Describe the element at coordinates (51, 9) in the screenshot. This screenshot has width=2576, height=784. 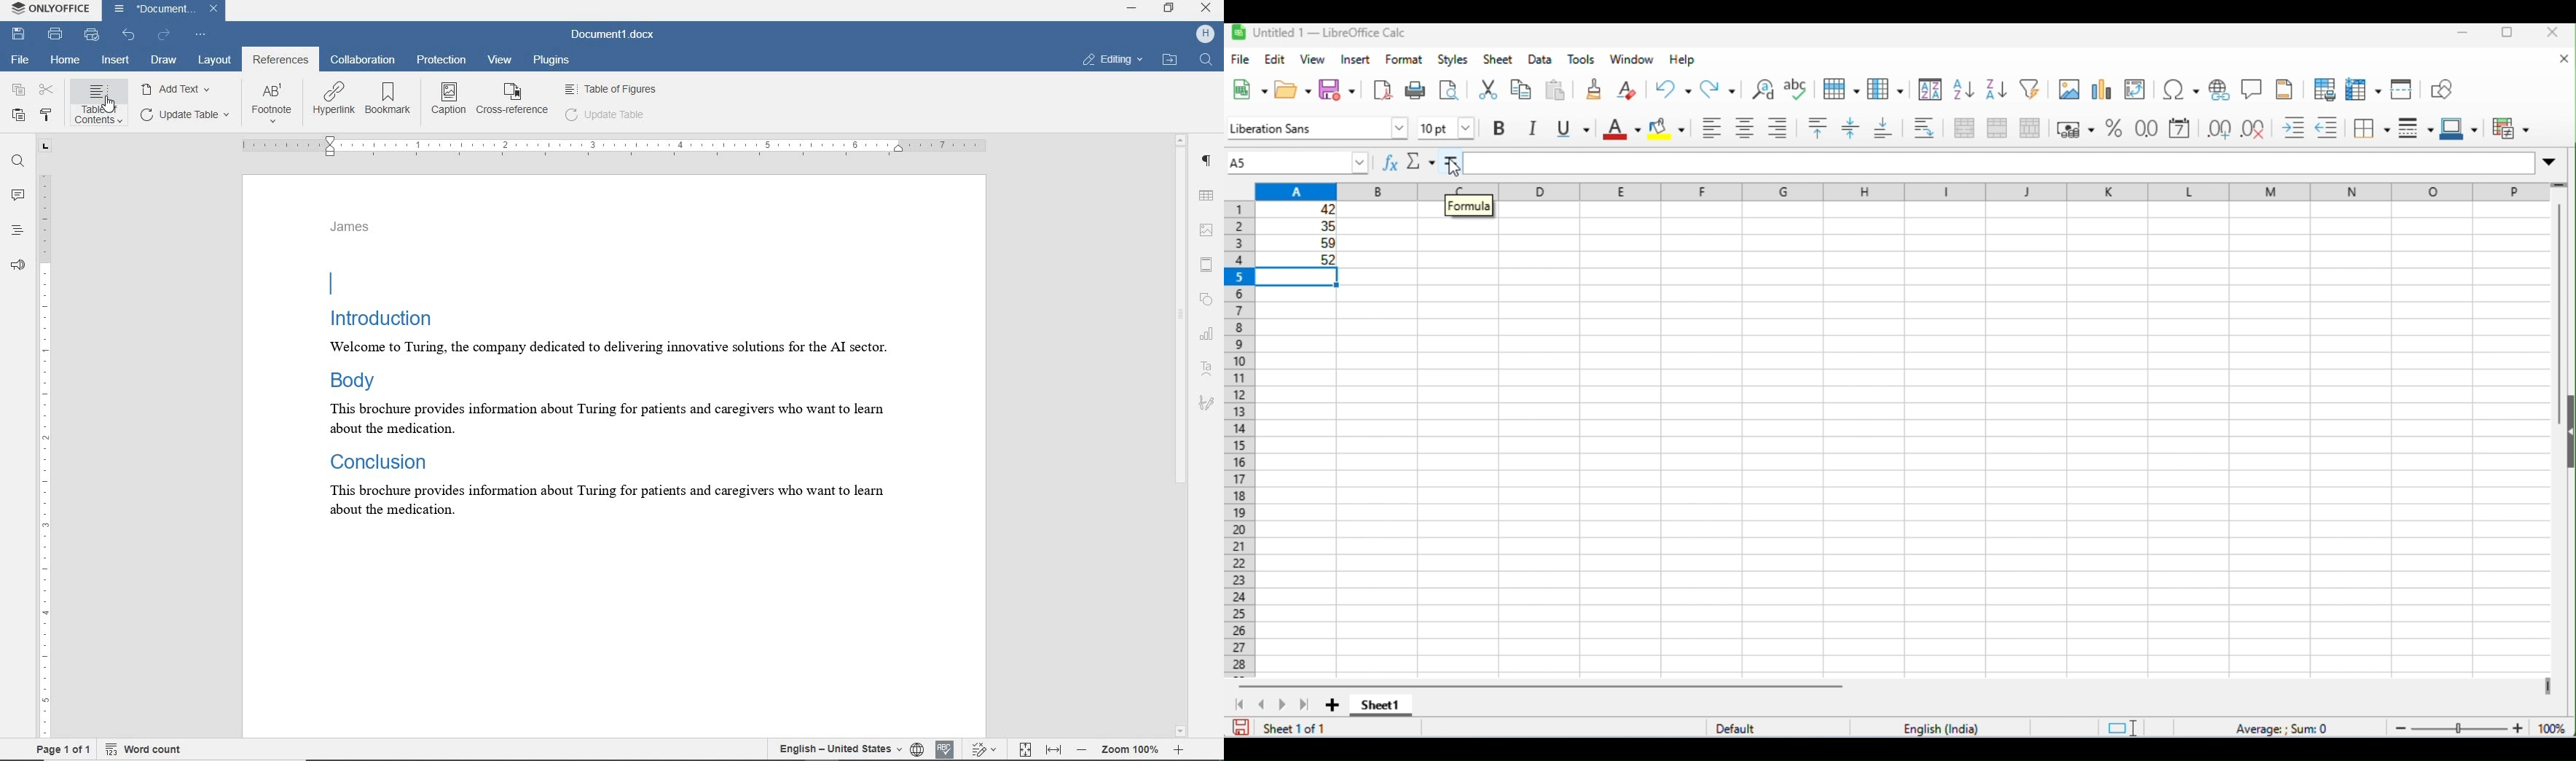
I see `system name` at that location.